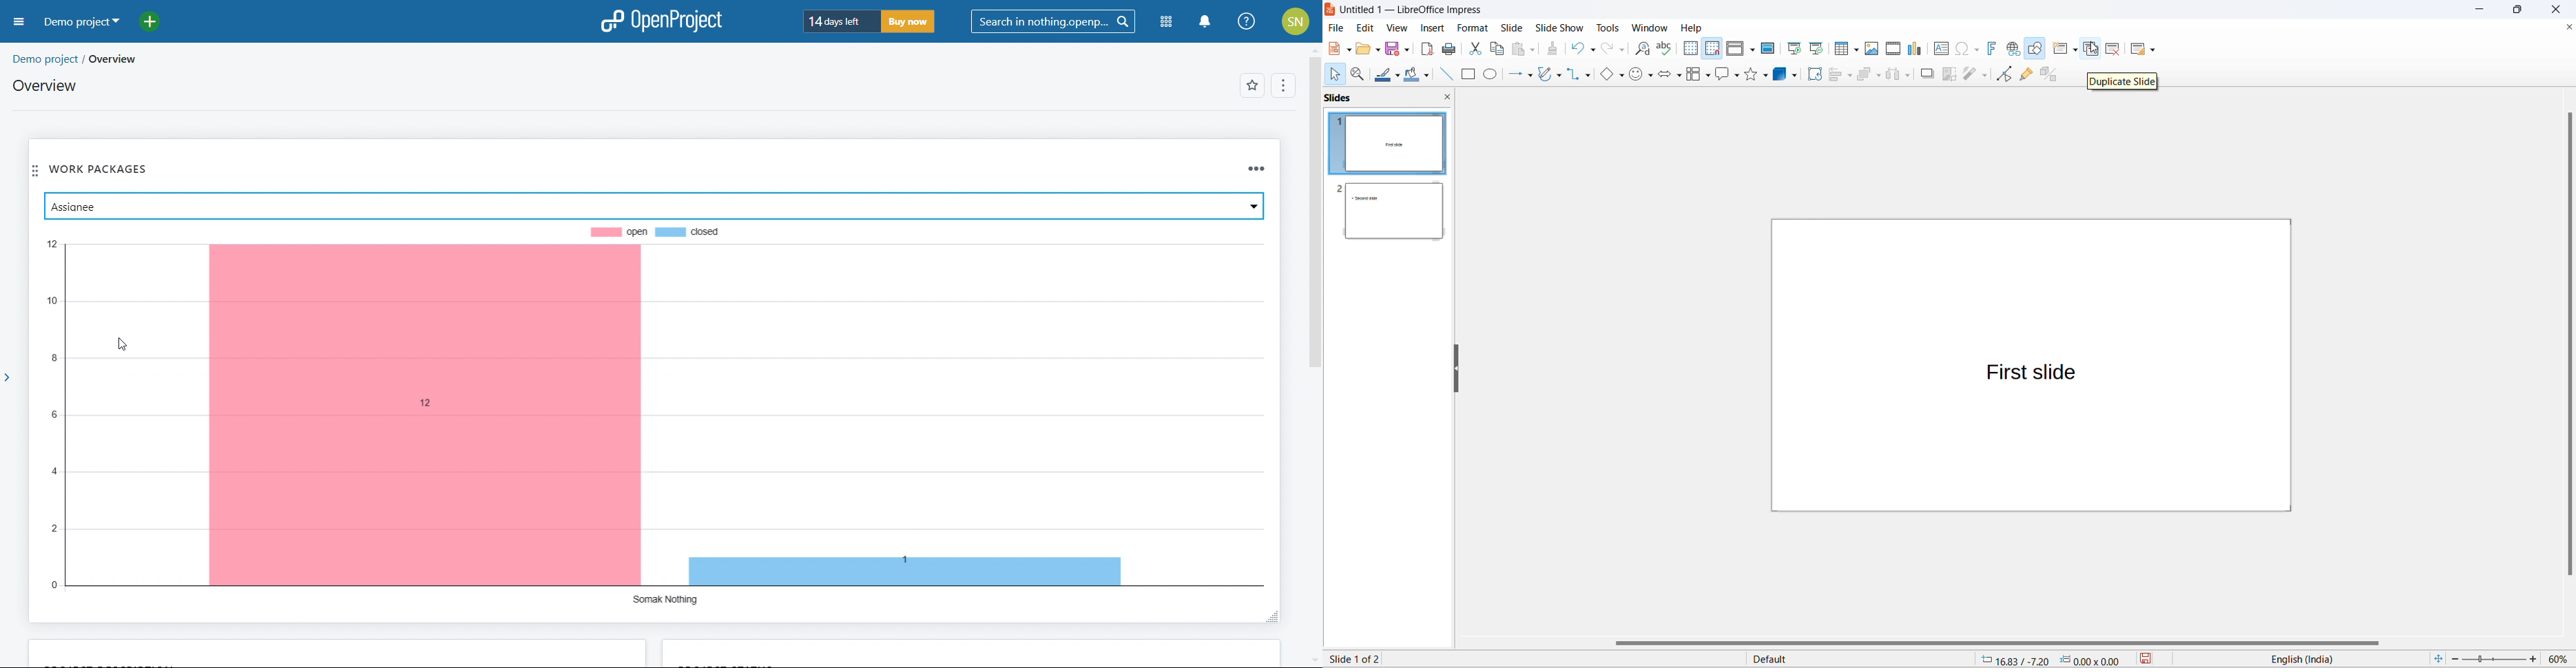 This screenshot has width=2576, height=672. Describe the element at coordinates (1864, 75) in the screenshot. I see `arrange` at that location.